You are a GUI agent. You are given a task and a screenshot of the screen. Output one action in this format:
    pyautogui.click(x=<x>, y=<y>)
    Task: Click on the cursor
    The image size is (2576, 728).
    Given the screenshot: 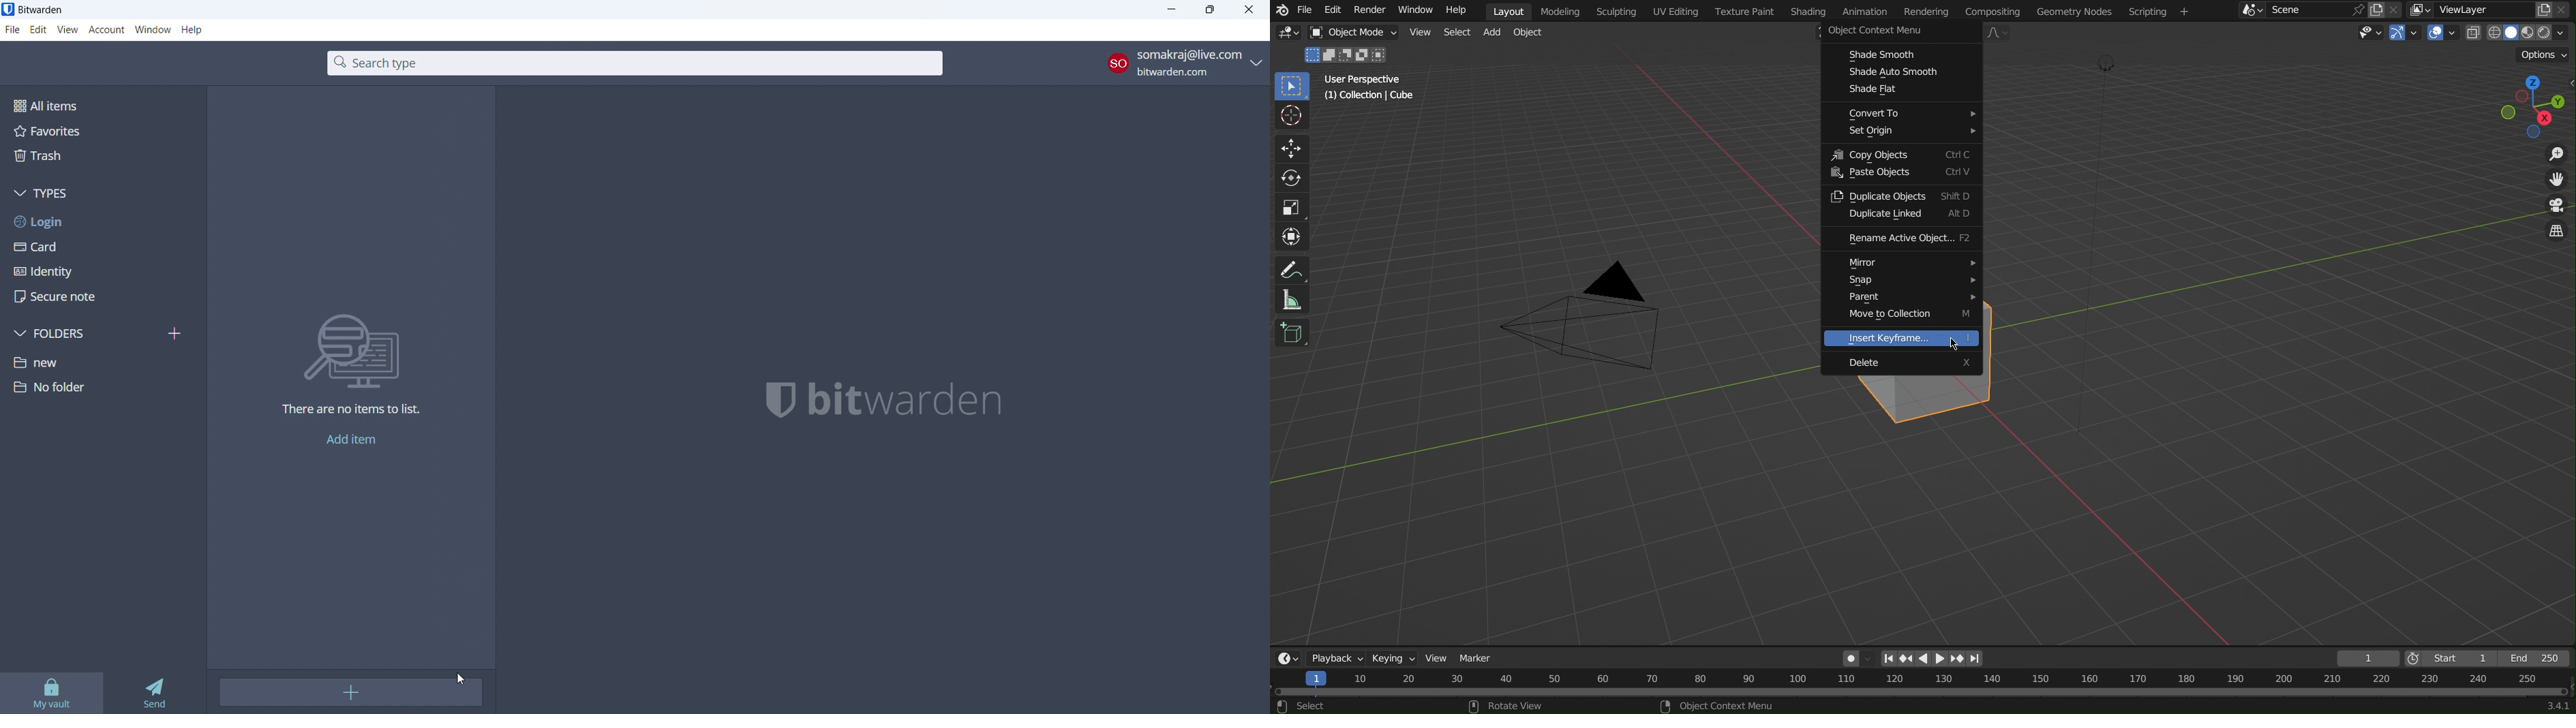 What is the action you would take?
    pyautogui.click(x=461, y=680)
    